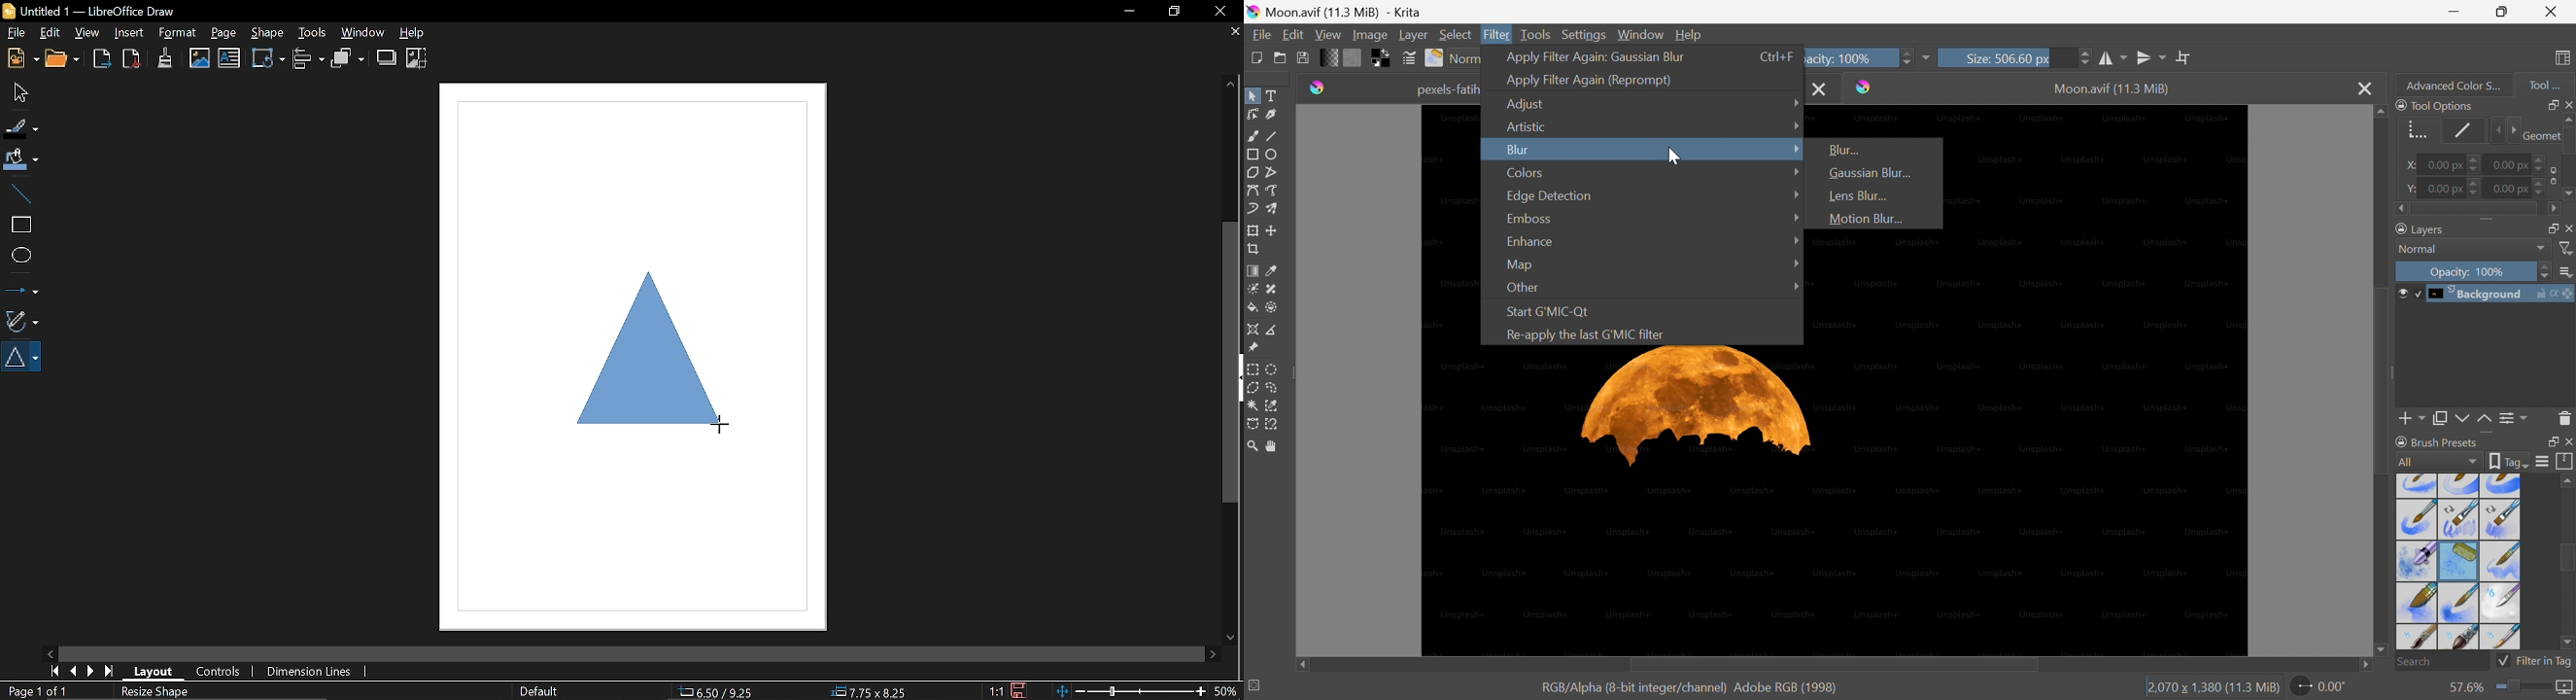 The width and height of the screenshot is (2576, 700). Describe the element at coordinates (363, 32) in the screenshot. I see `Window` at that location.